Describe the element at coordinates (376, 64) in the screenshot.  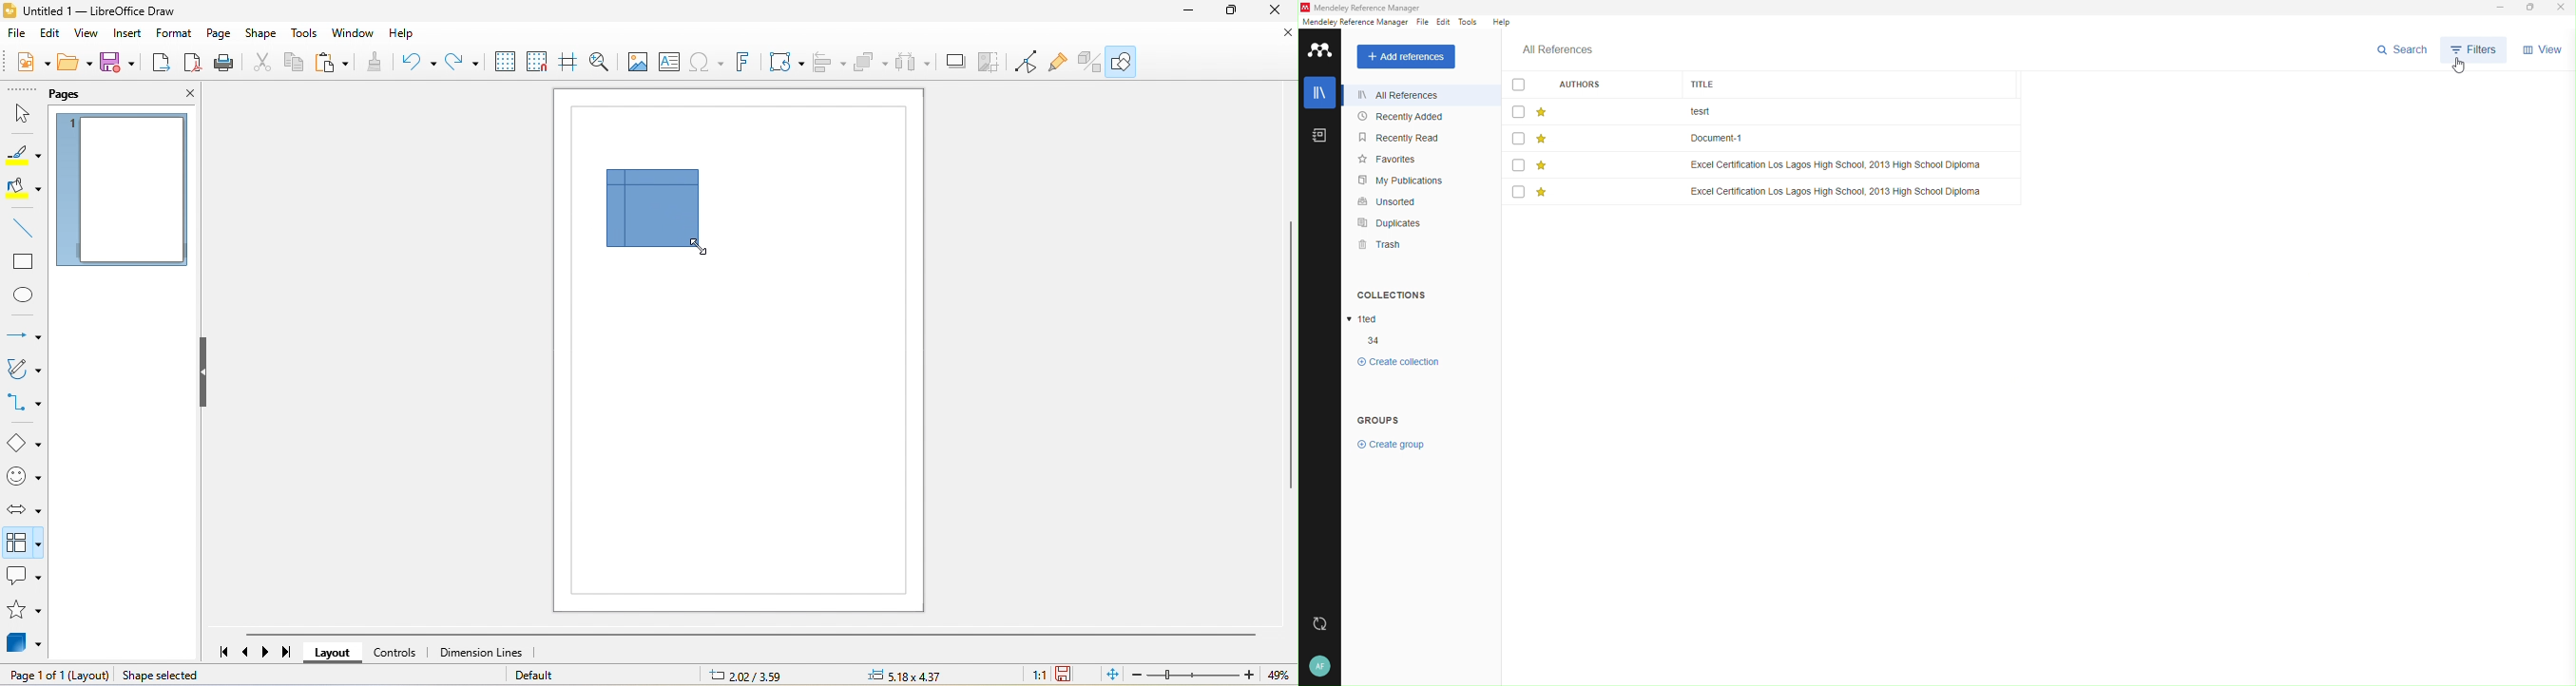
I see `clone formatting` at that location.